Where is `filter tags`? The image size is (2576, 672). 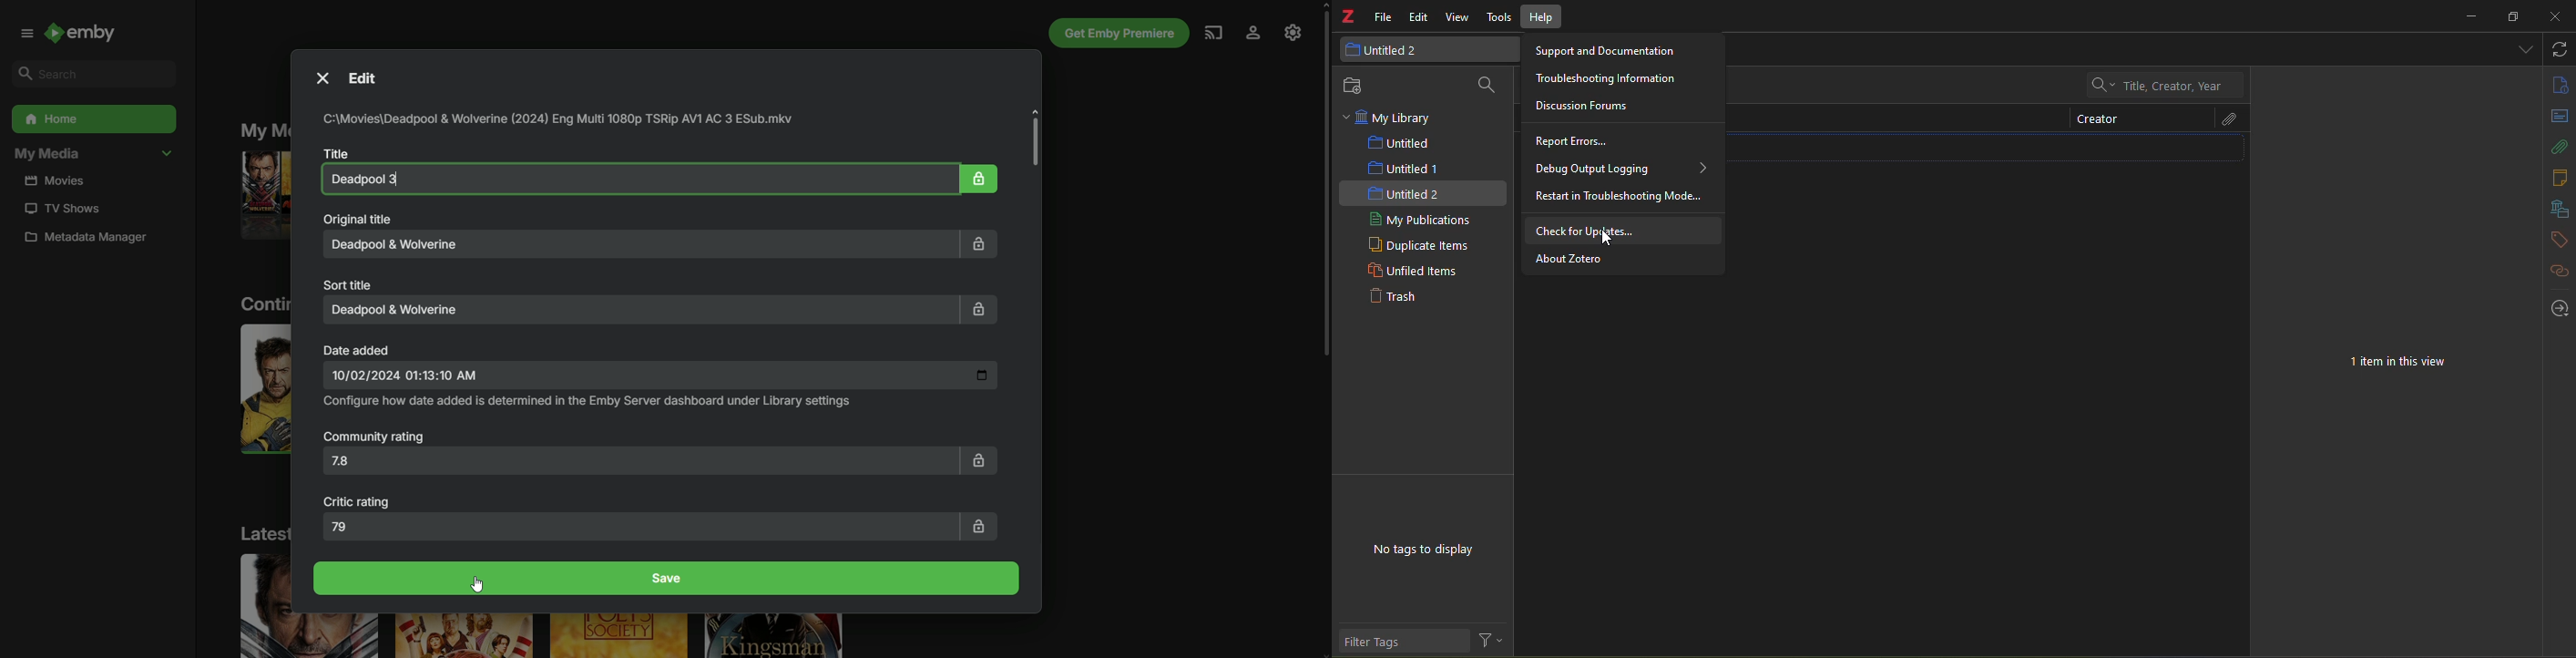
filter tags is located at coordinates (1404, 641).